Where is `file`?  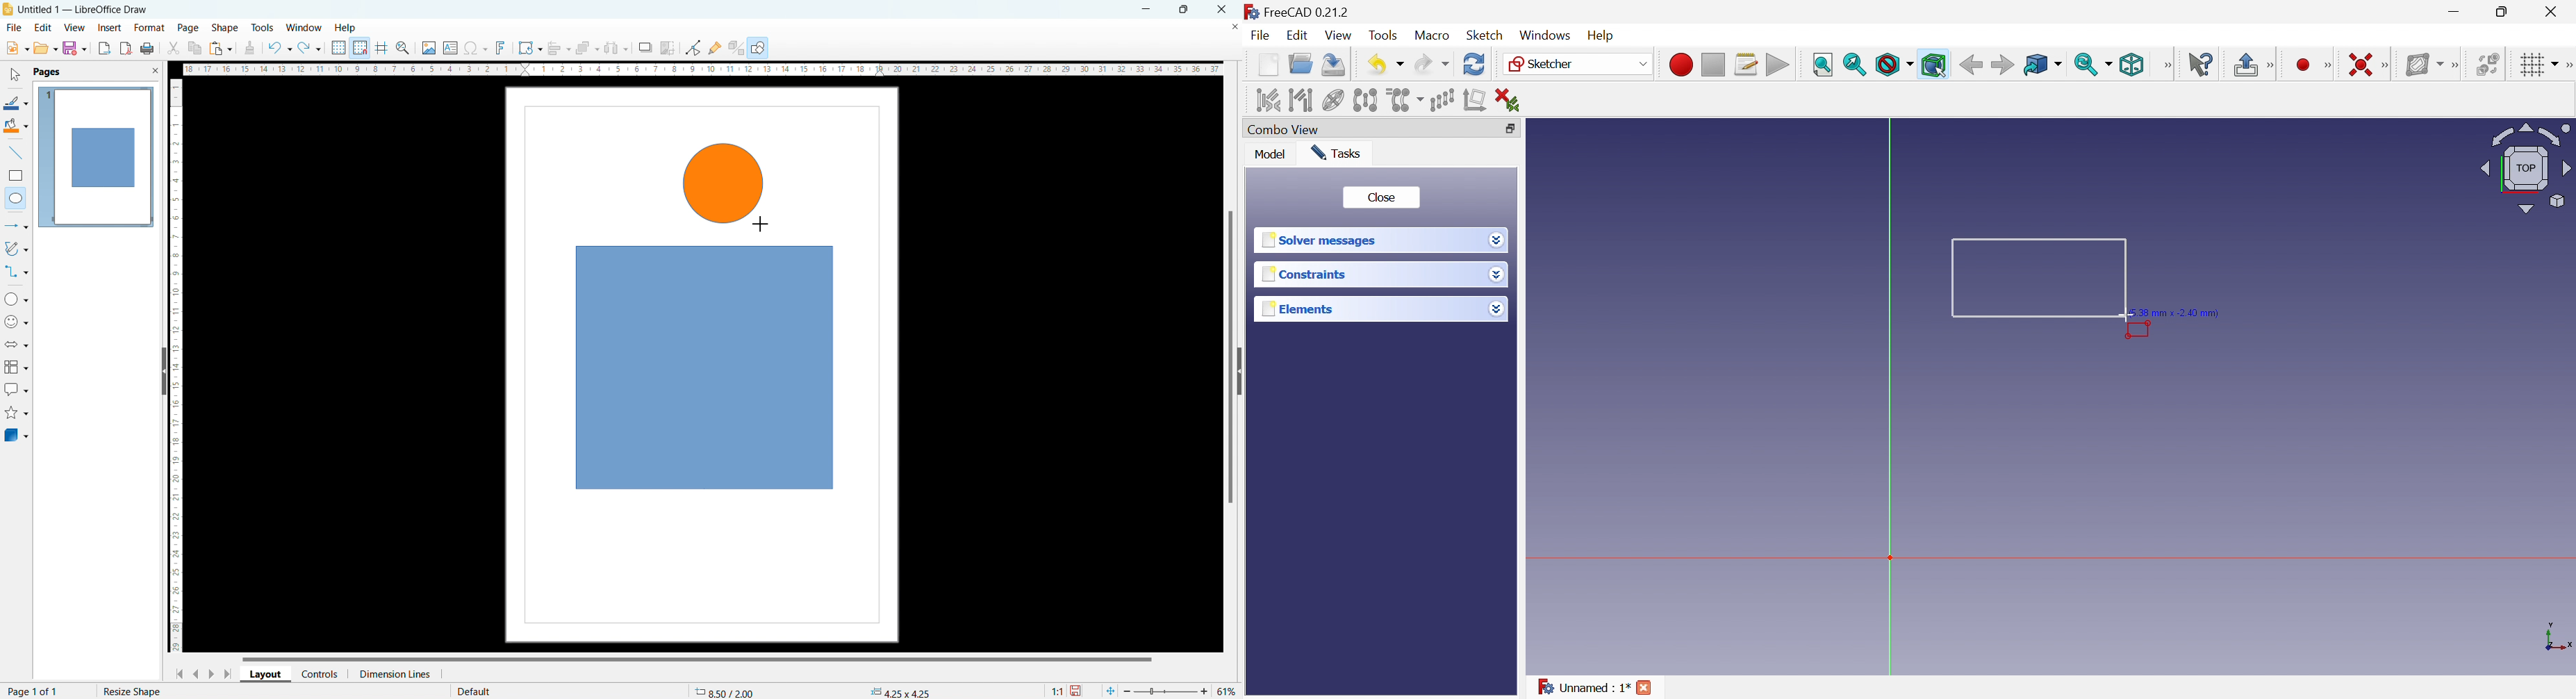
file is located at coordinates (13, 28).